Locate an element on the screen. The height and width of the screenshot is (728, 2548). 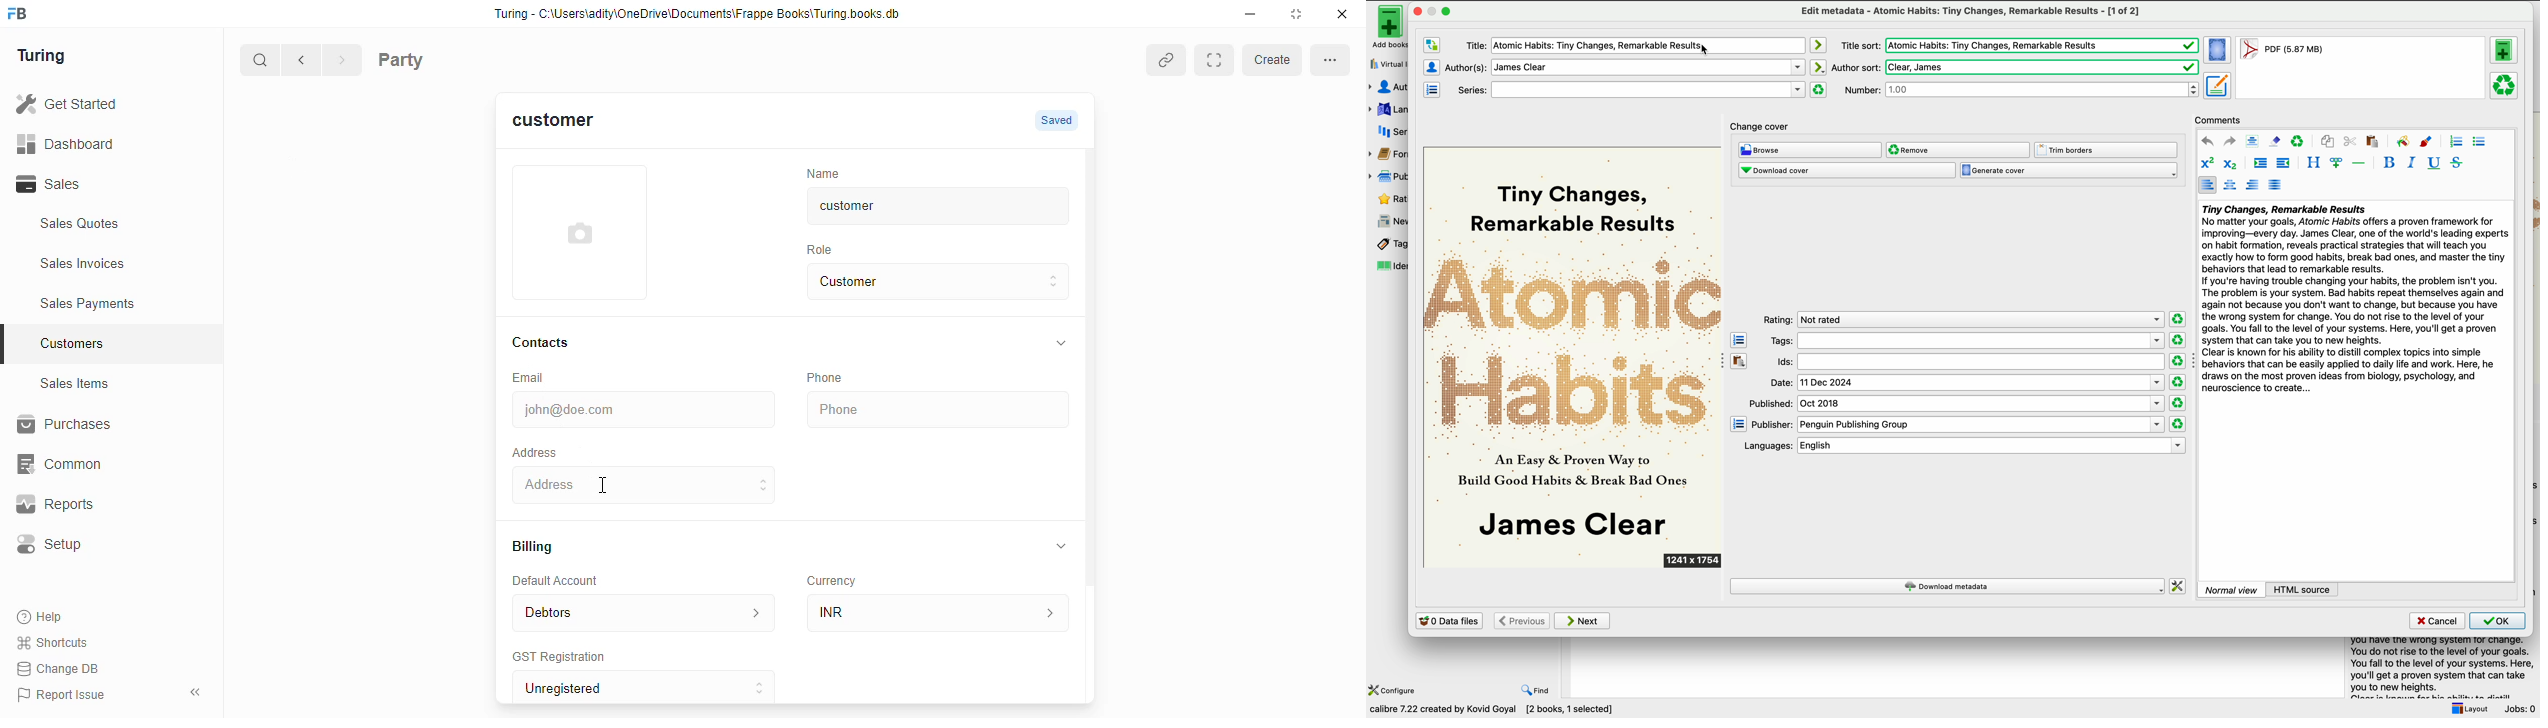
publisher is located at coordinates (1390, 176).